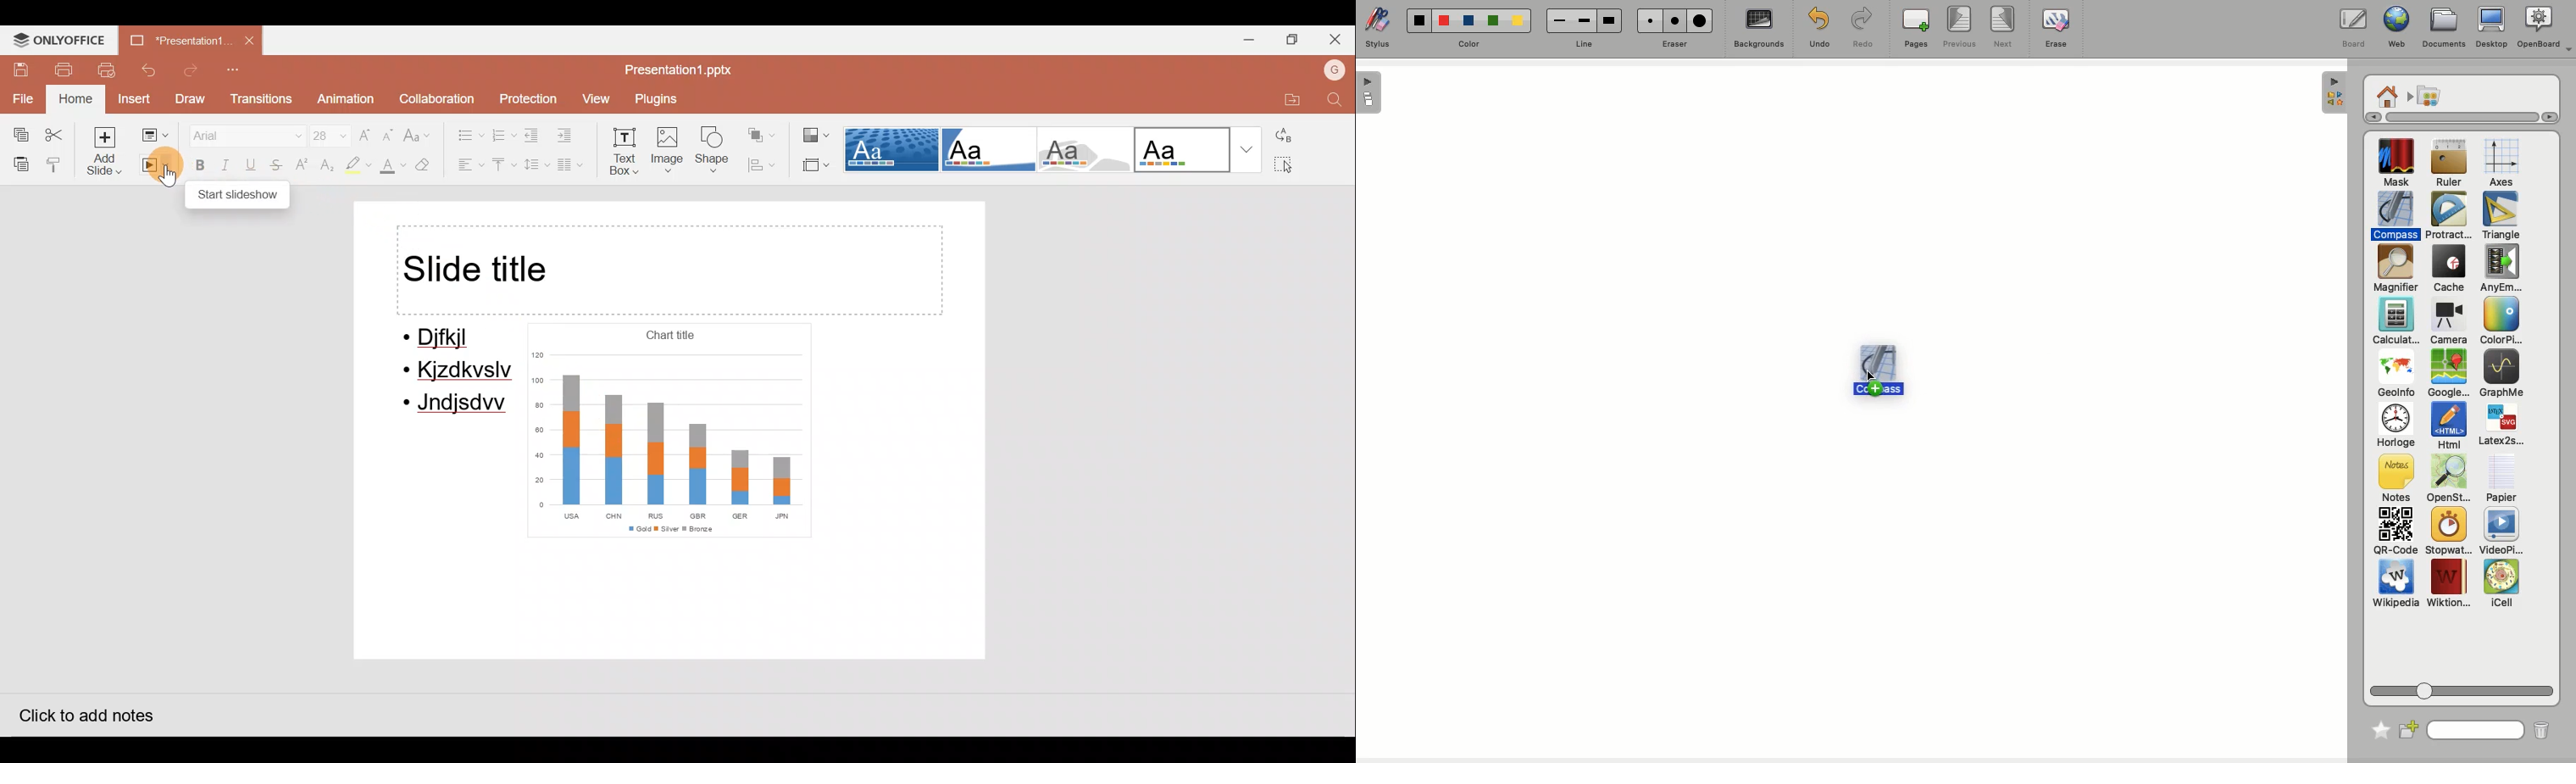  Describe the element at coordinates (391, 167) in the screenshot. I see `Fill colour` at that location.